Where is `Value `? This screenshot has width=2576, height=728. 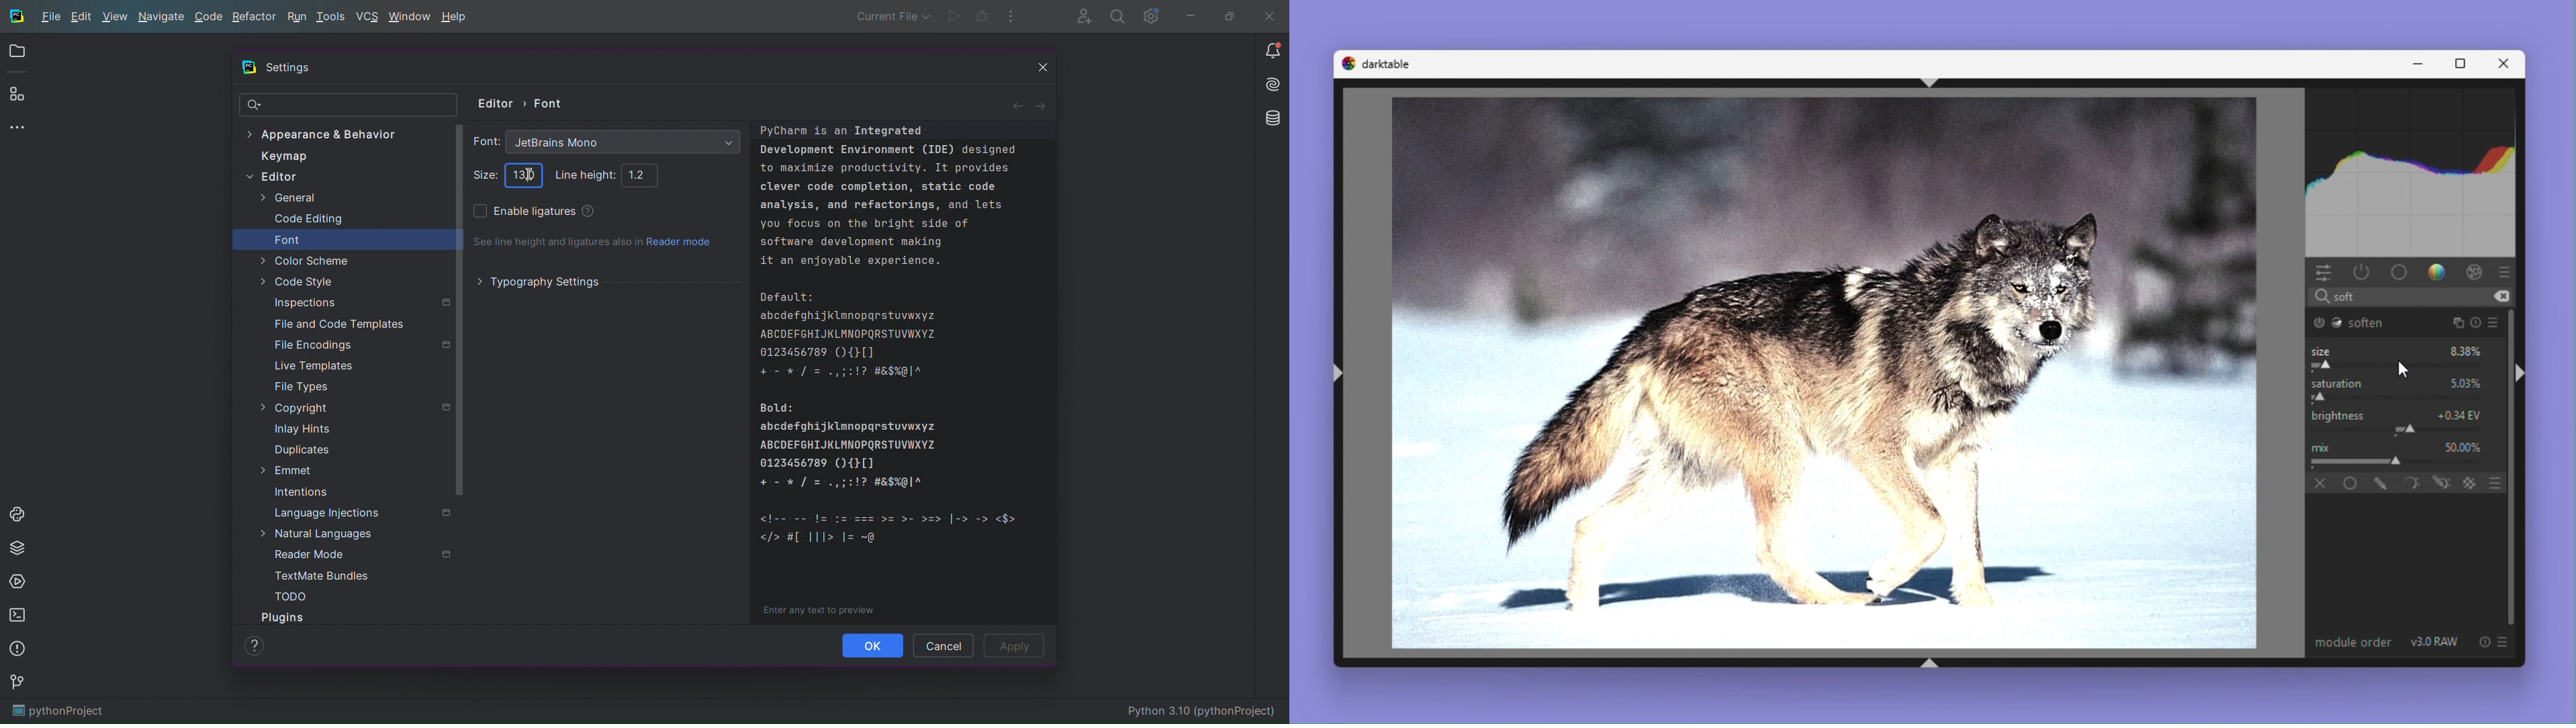
Value  is located at coordinates (2463, 445).